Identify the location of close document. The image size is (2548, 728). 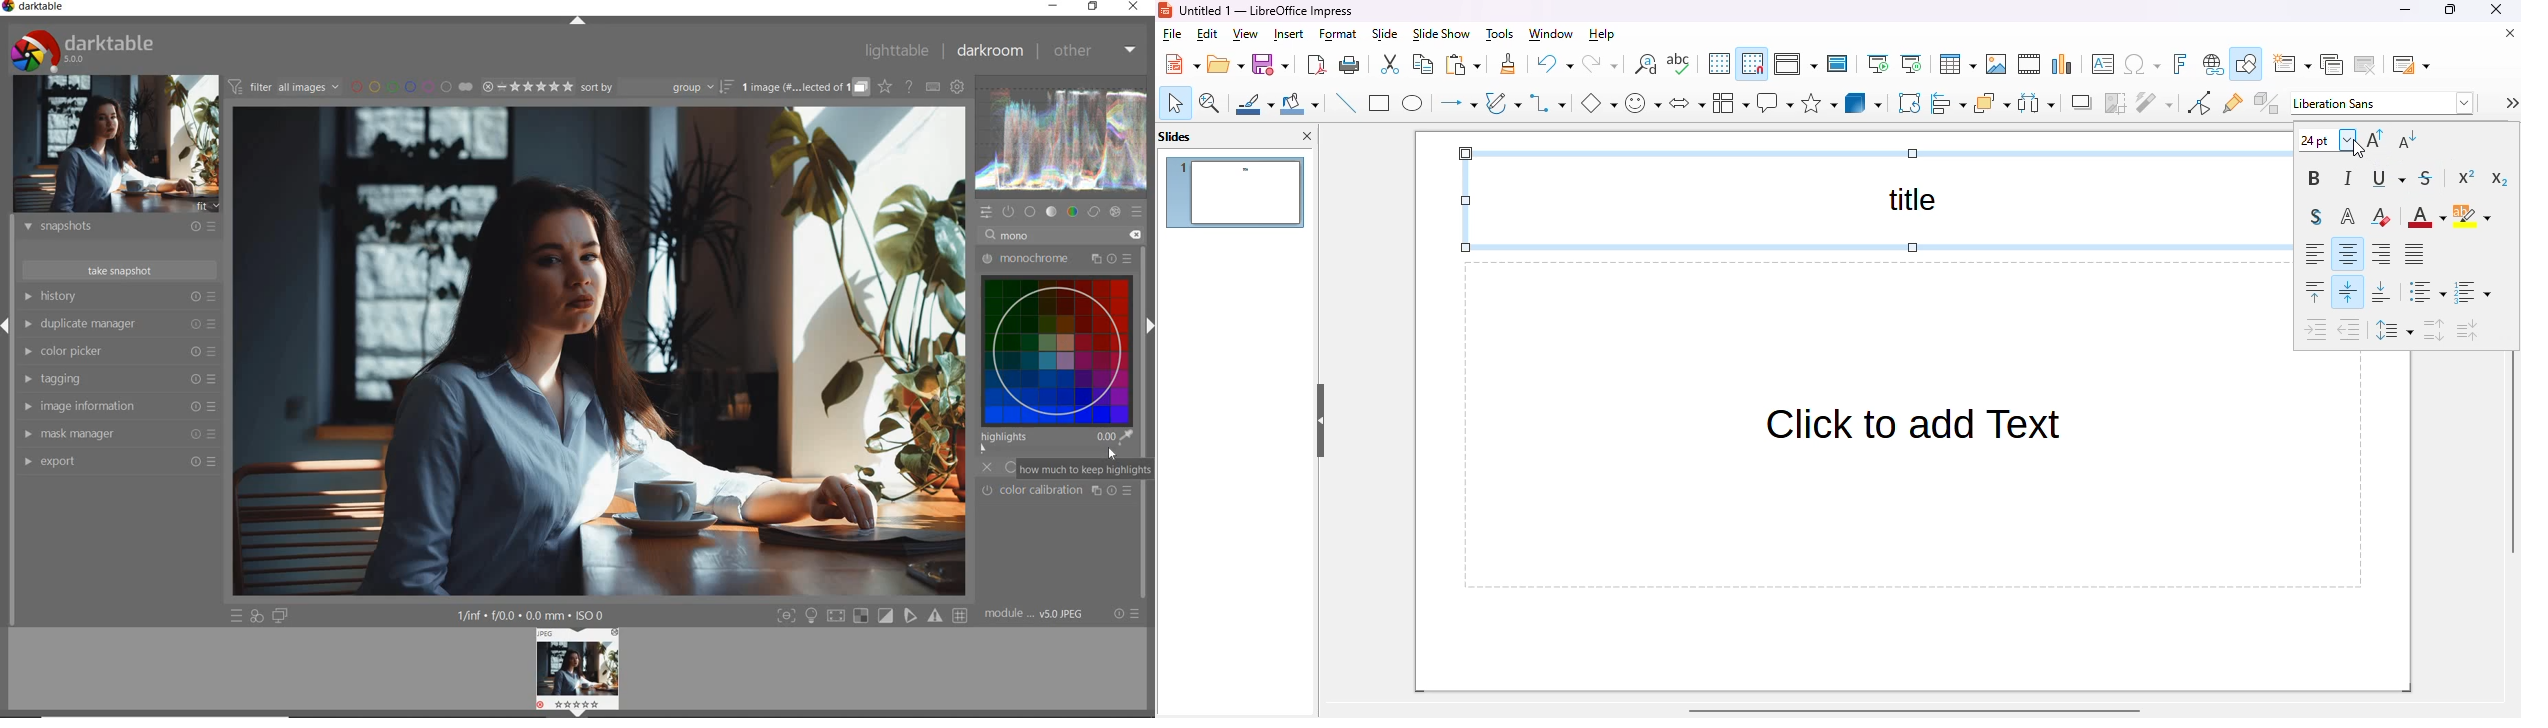
(2506, 33).